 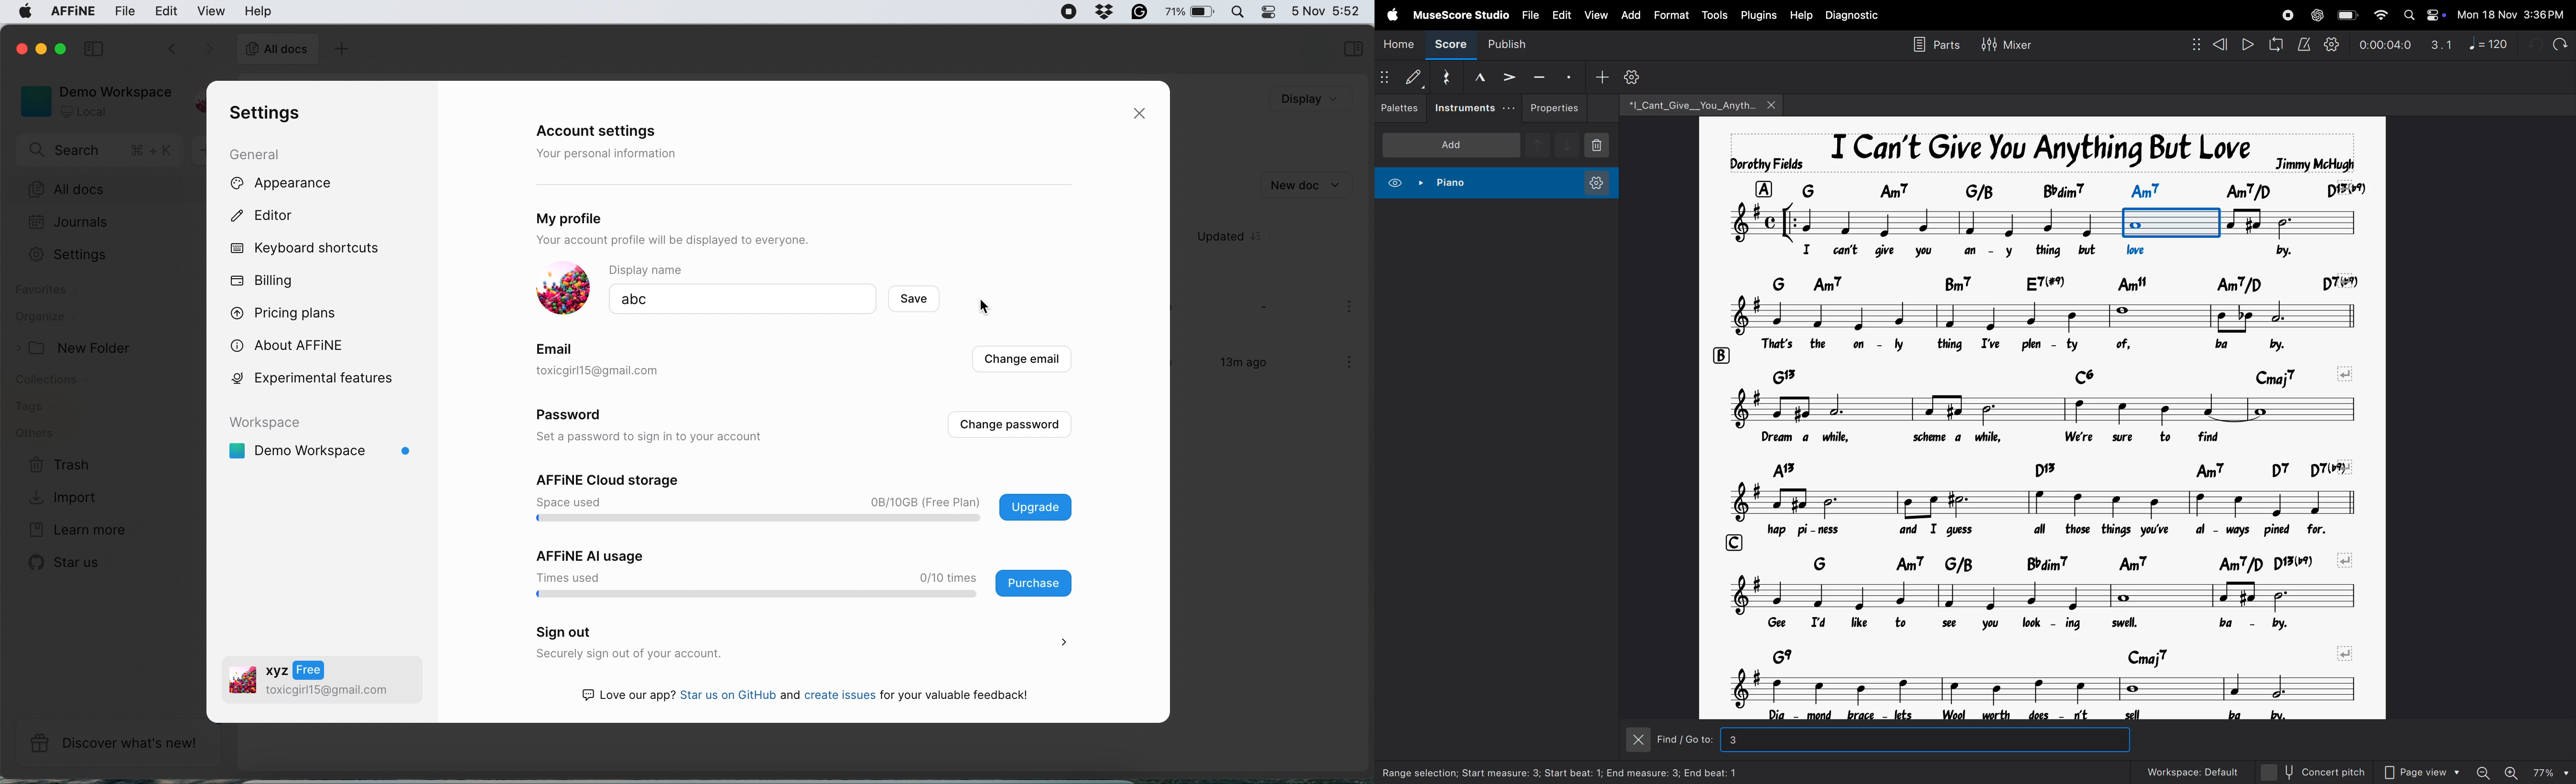 What do you see at coordinates (1403, 76) in the screenshot?
I see ` default` at bounding box center [1403, 76].